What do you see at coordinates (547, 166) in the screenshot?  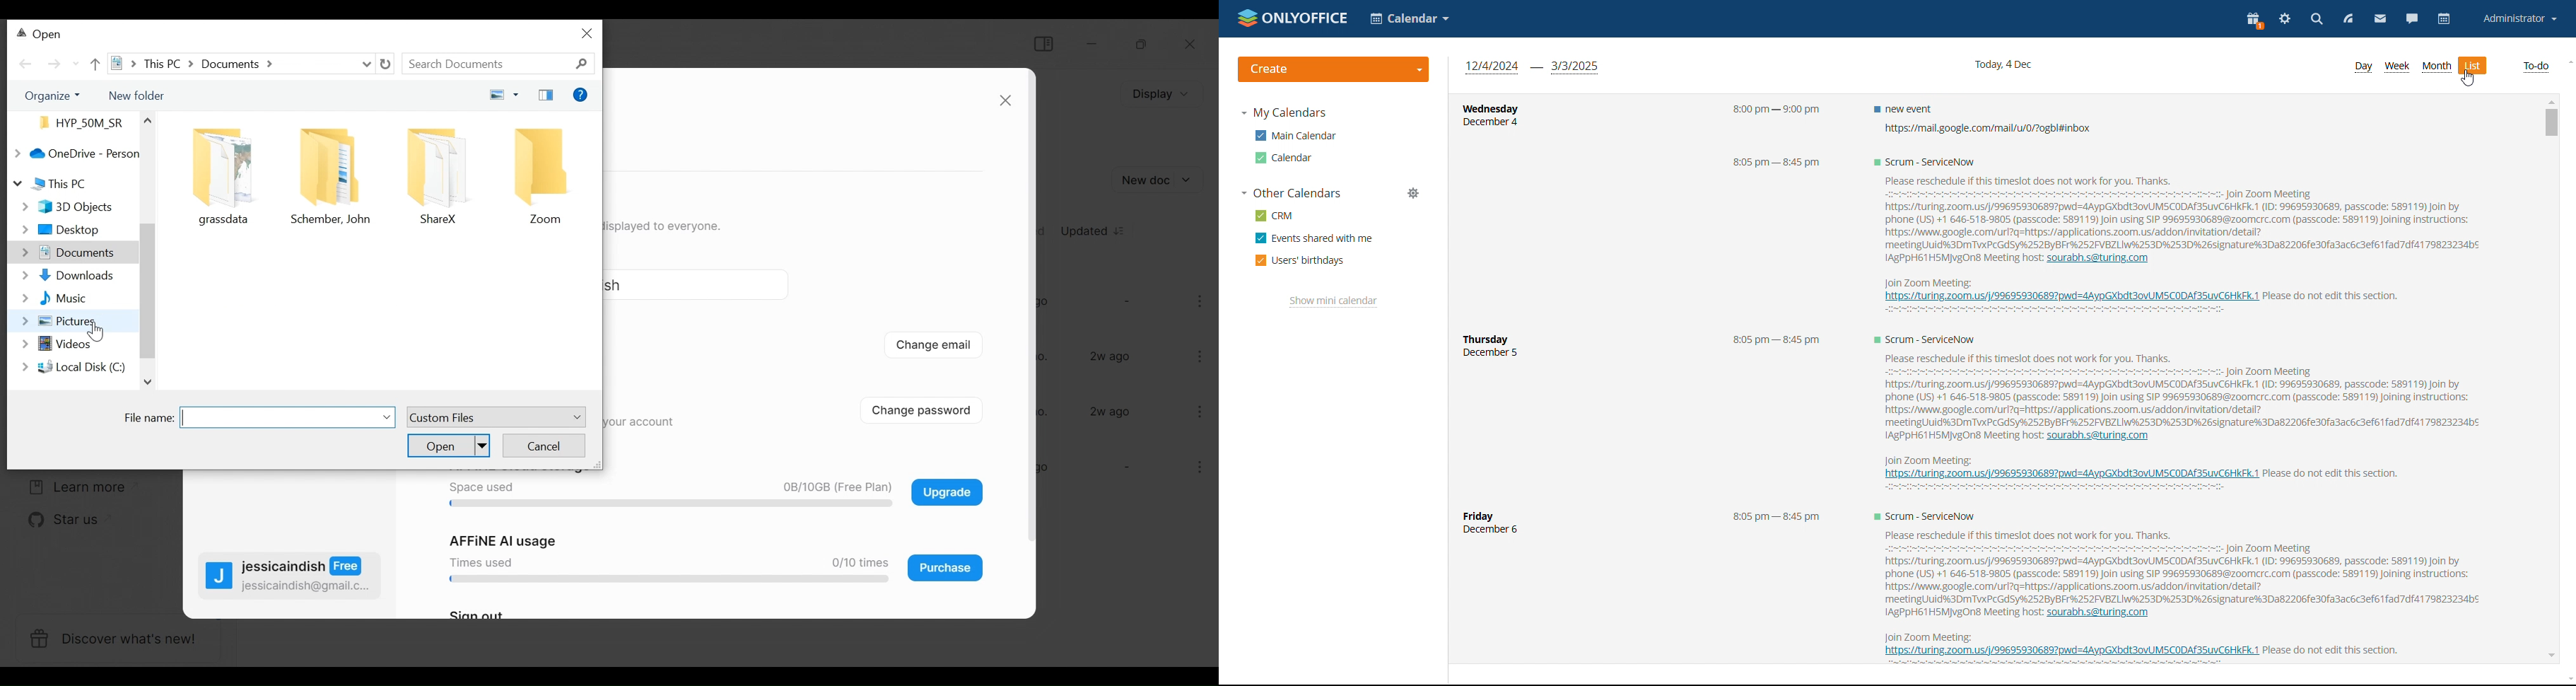 I see `icon` at bounding box center [547, 166].